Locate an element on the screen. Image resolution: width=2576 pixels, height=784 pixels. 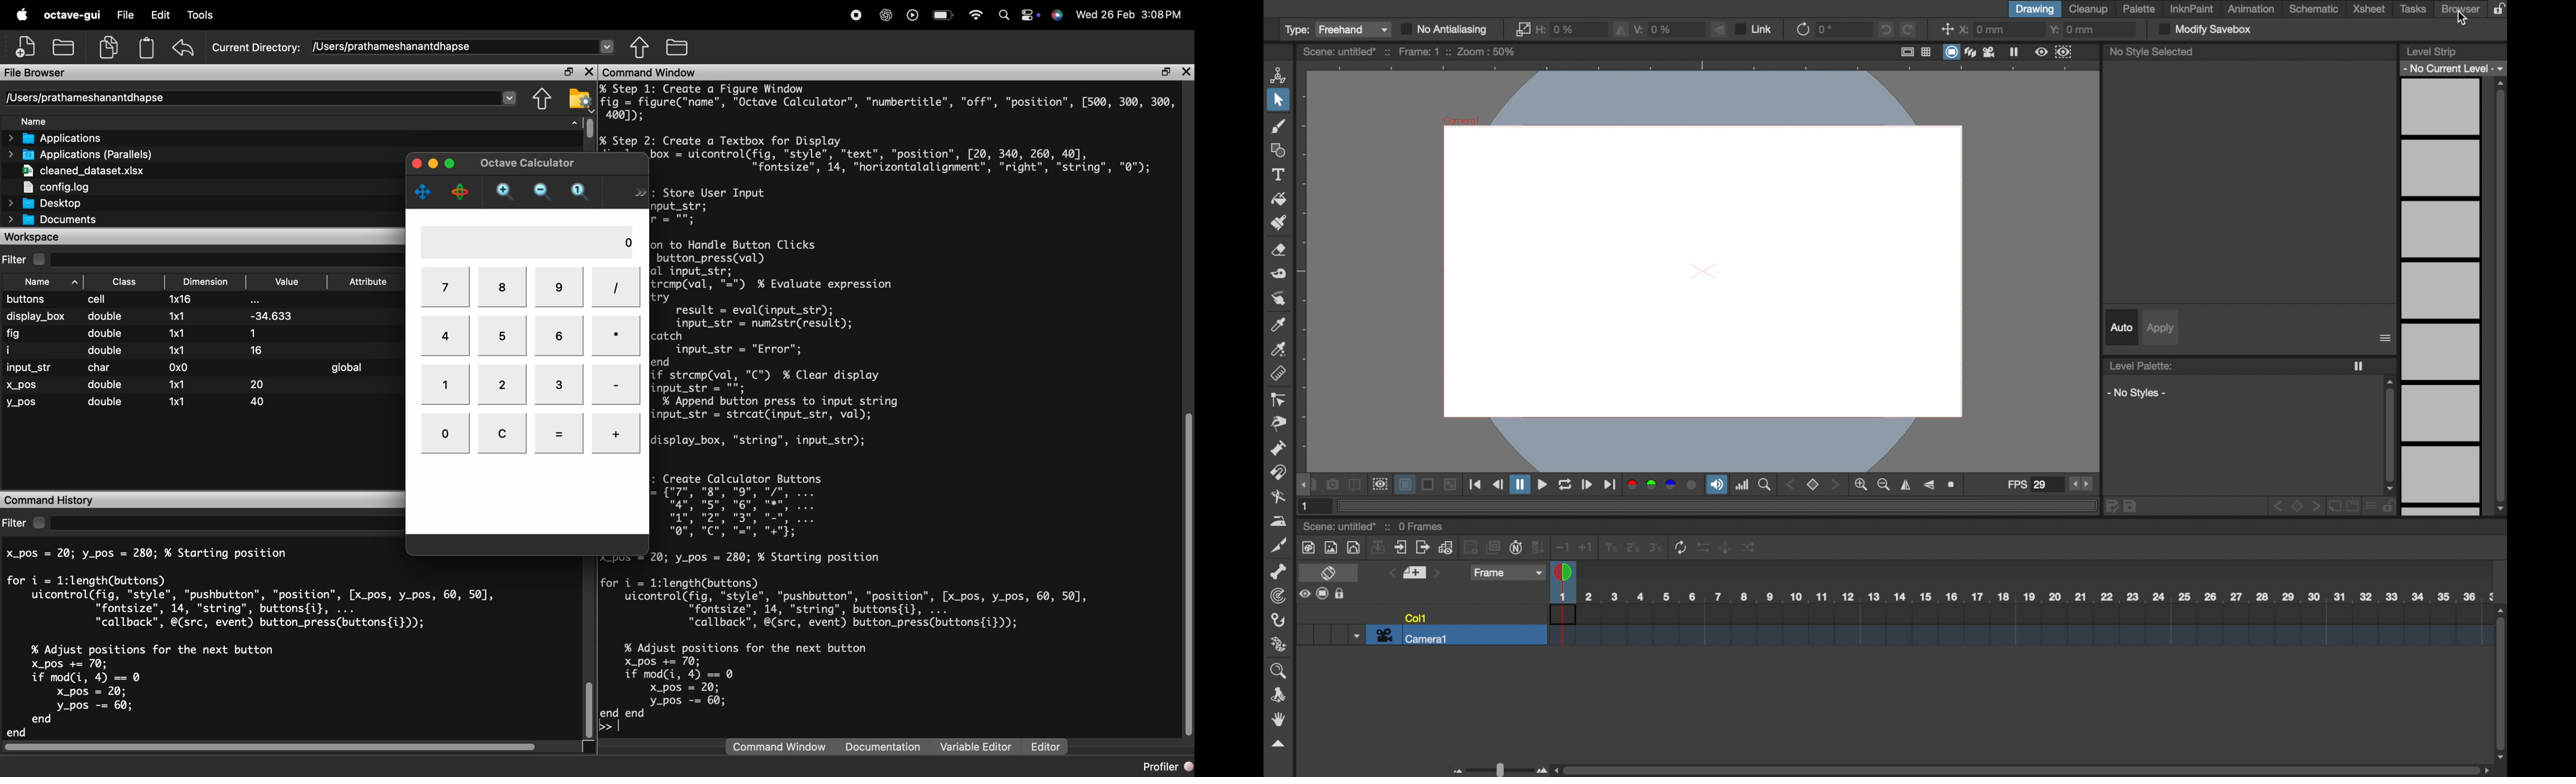
hook tool is located at coordinates (1279, 619).